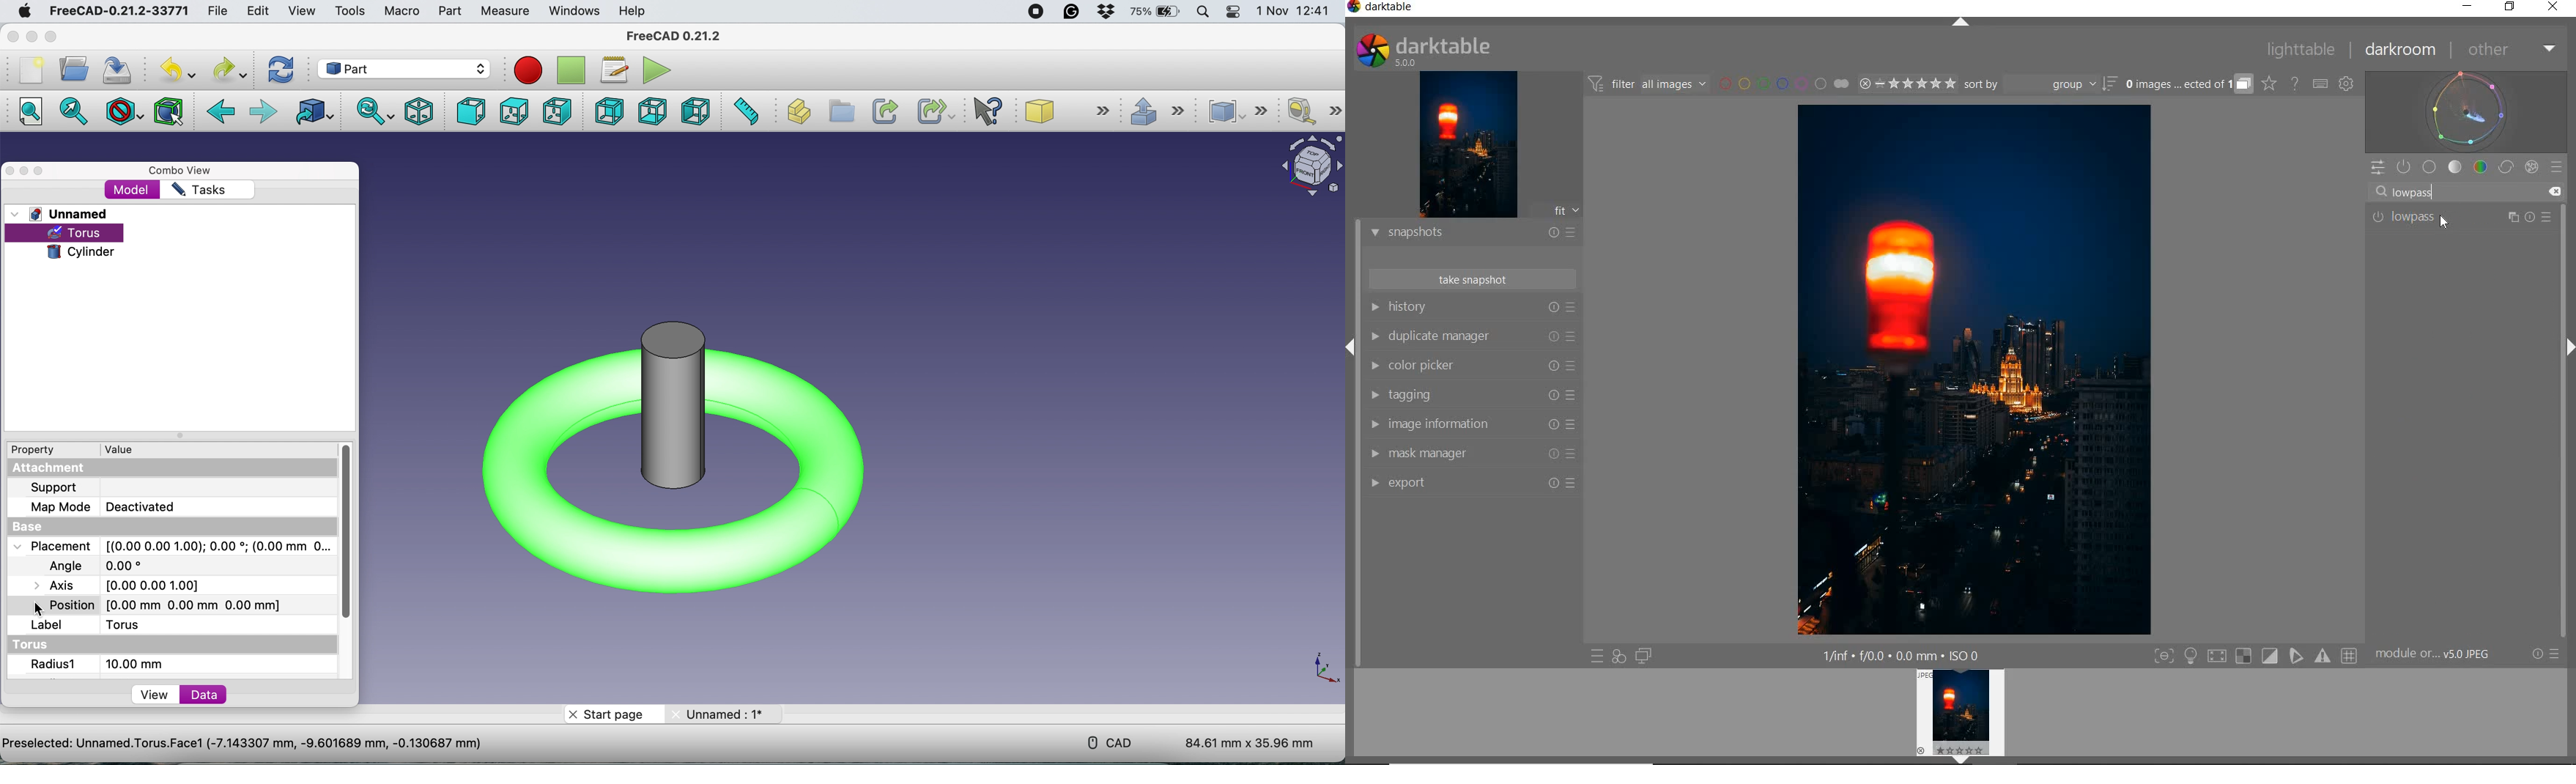 Image resolution: width=2576 pixels, height=784 pixels. Describe the element at coordinates (2347, 84) in the screenshot. I see `SHOW GLOBAL PREFERENCES` at that location.